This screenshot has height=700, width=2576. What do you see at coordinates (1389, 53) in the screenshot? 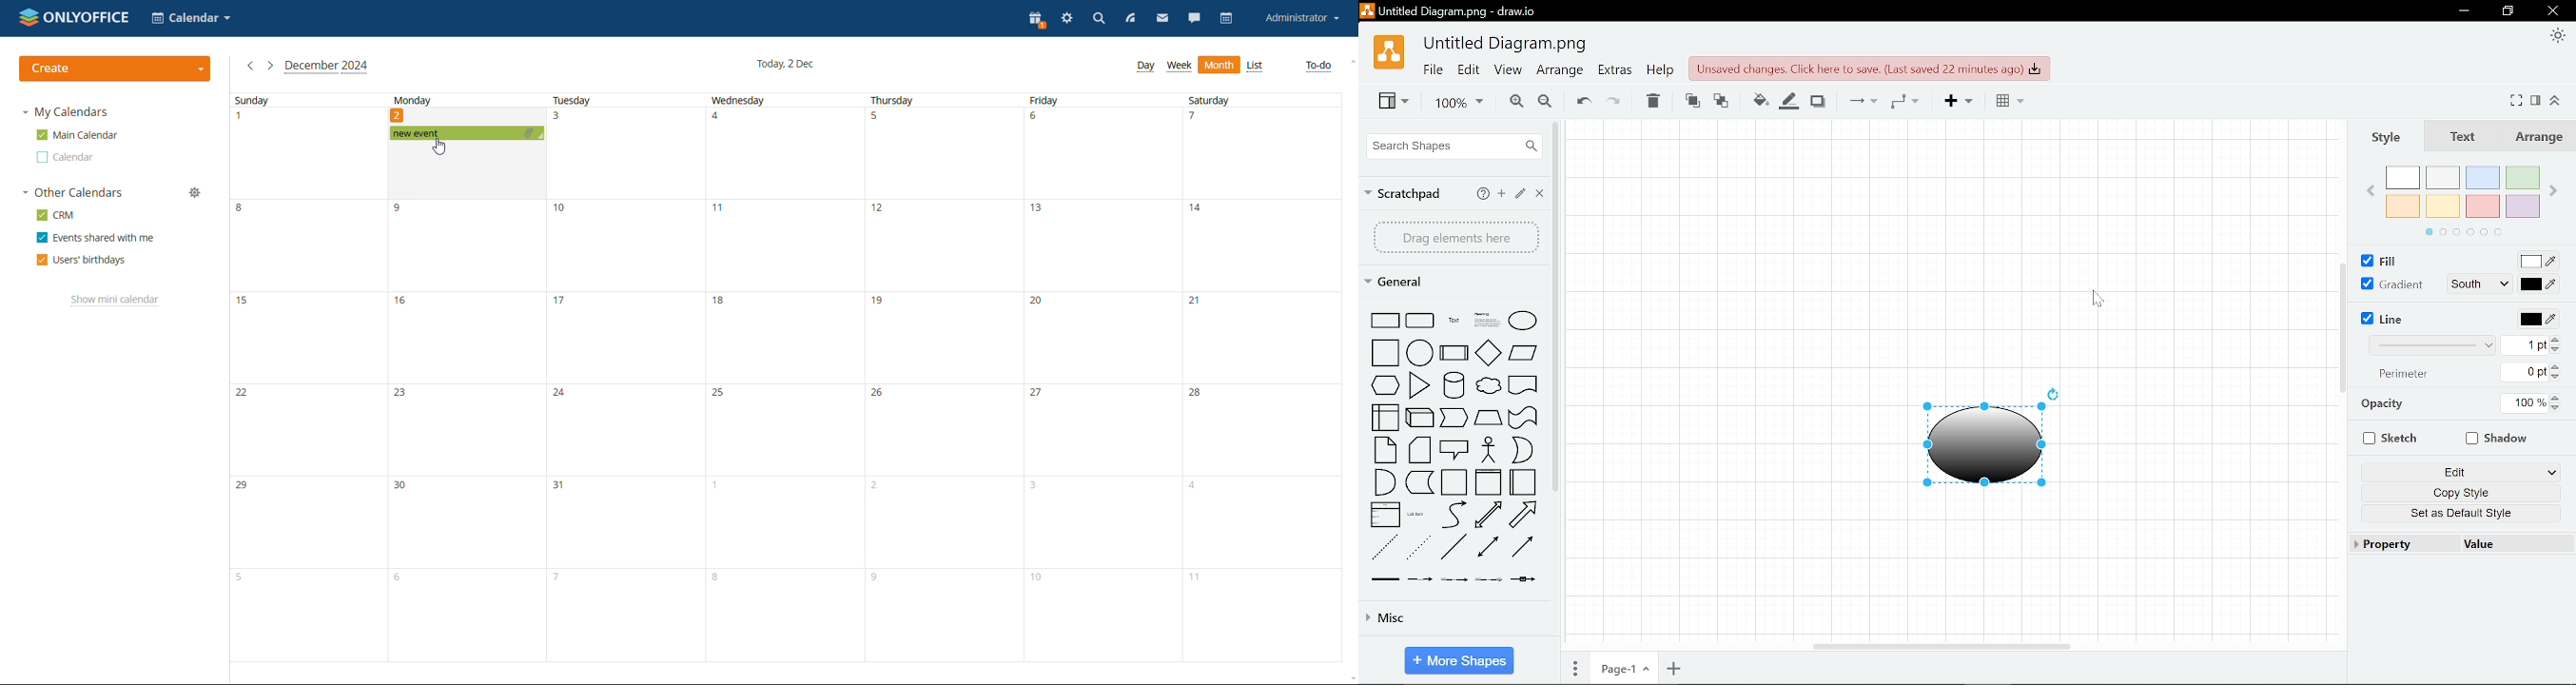
I see `Draw.io logo` at bounding box center [1389, 53].